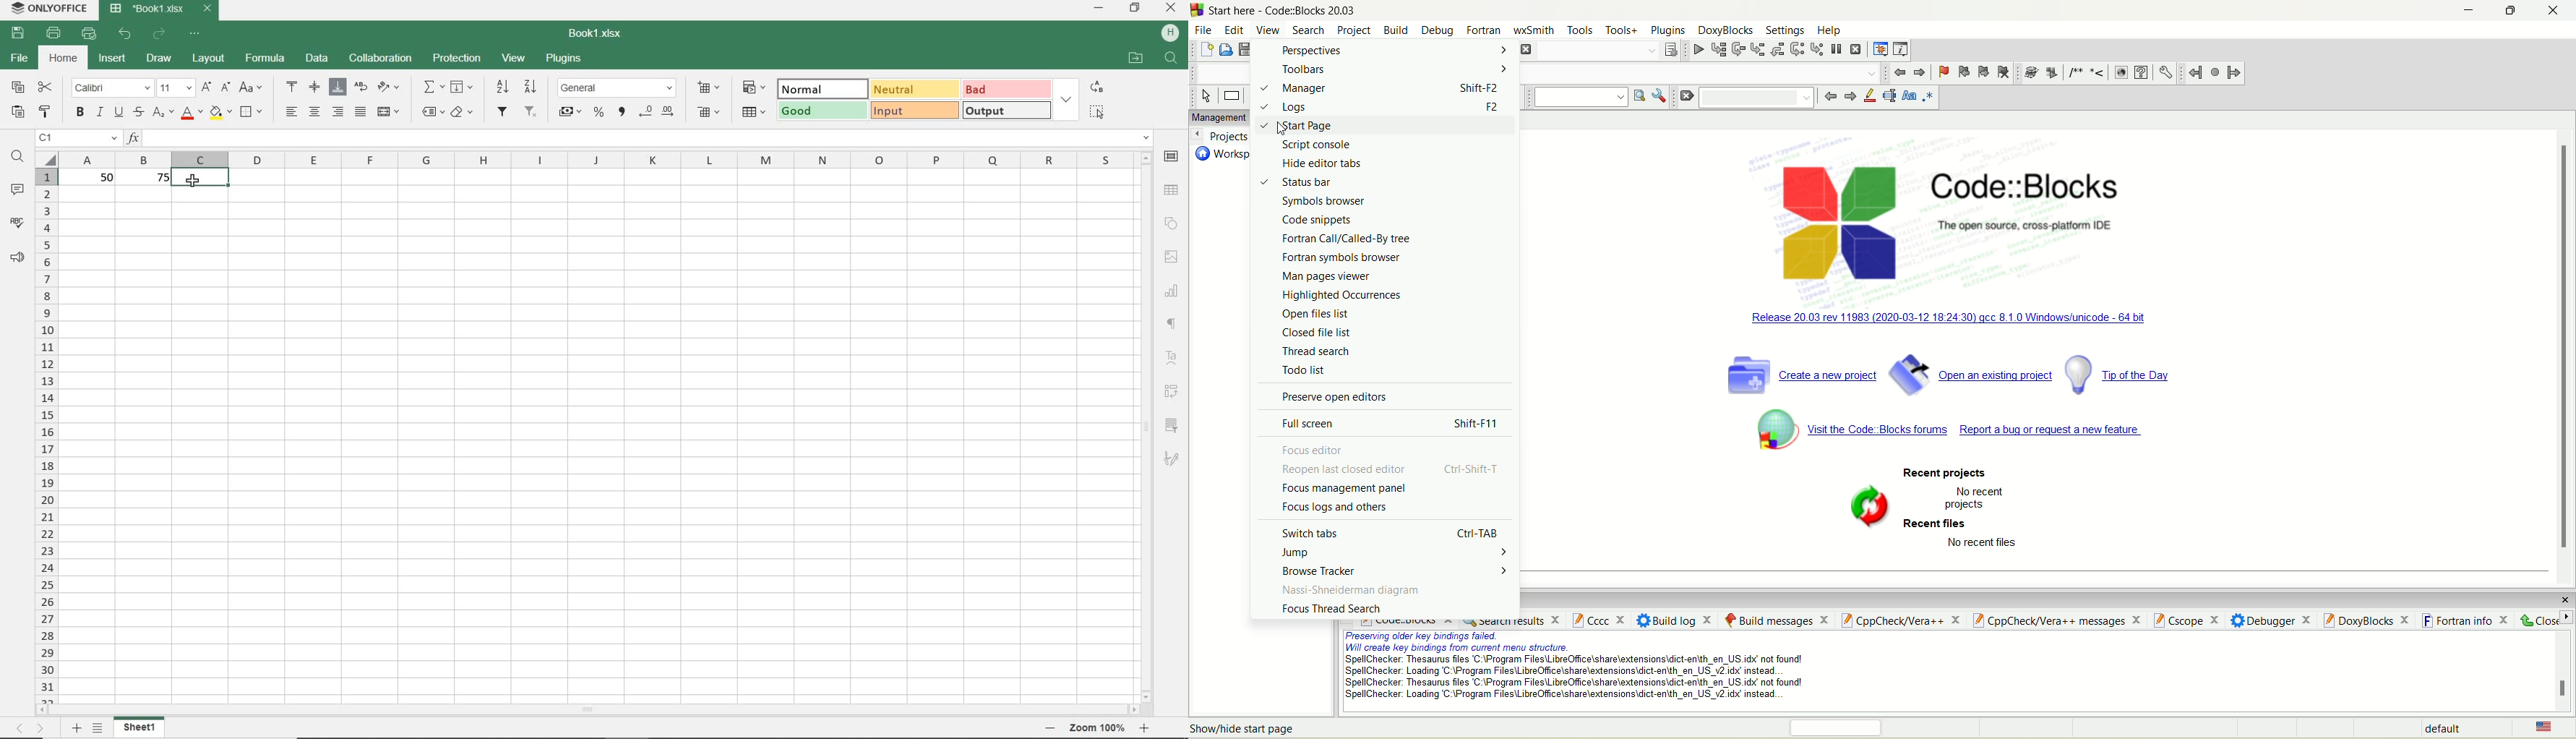 The width and height of the screenshot is (2576, 756). Describe the element at coordinates (1198, 10) in the screenshot. I see `logo` at that location.